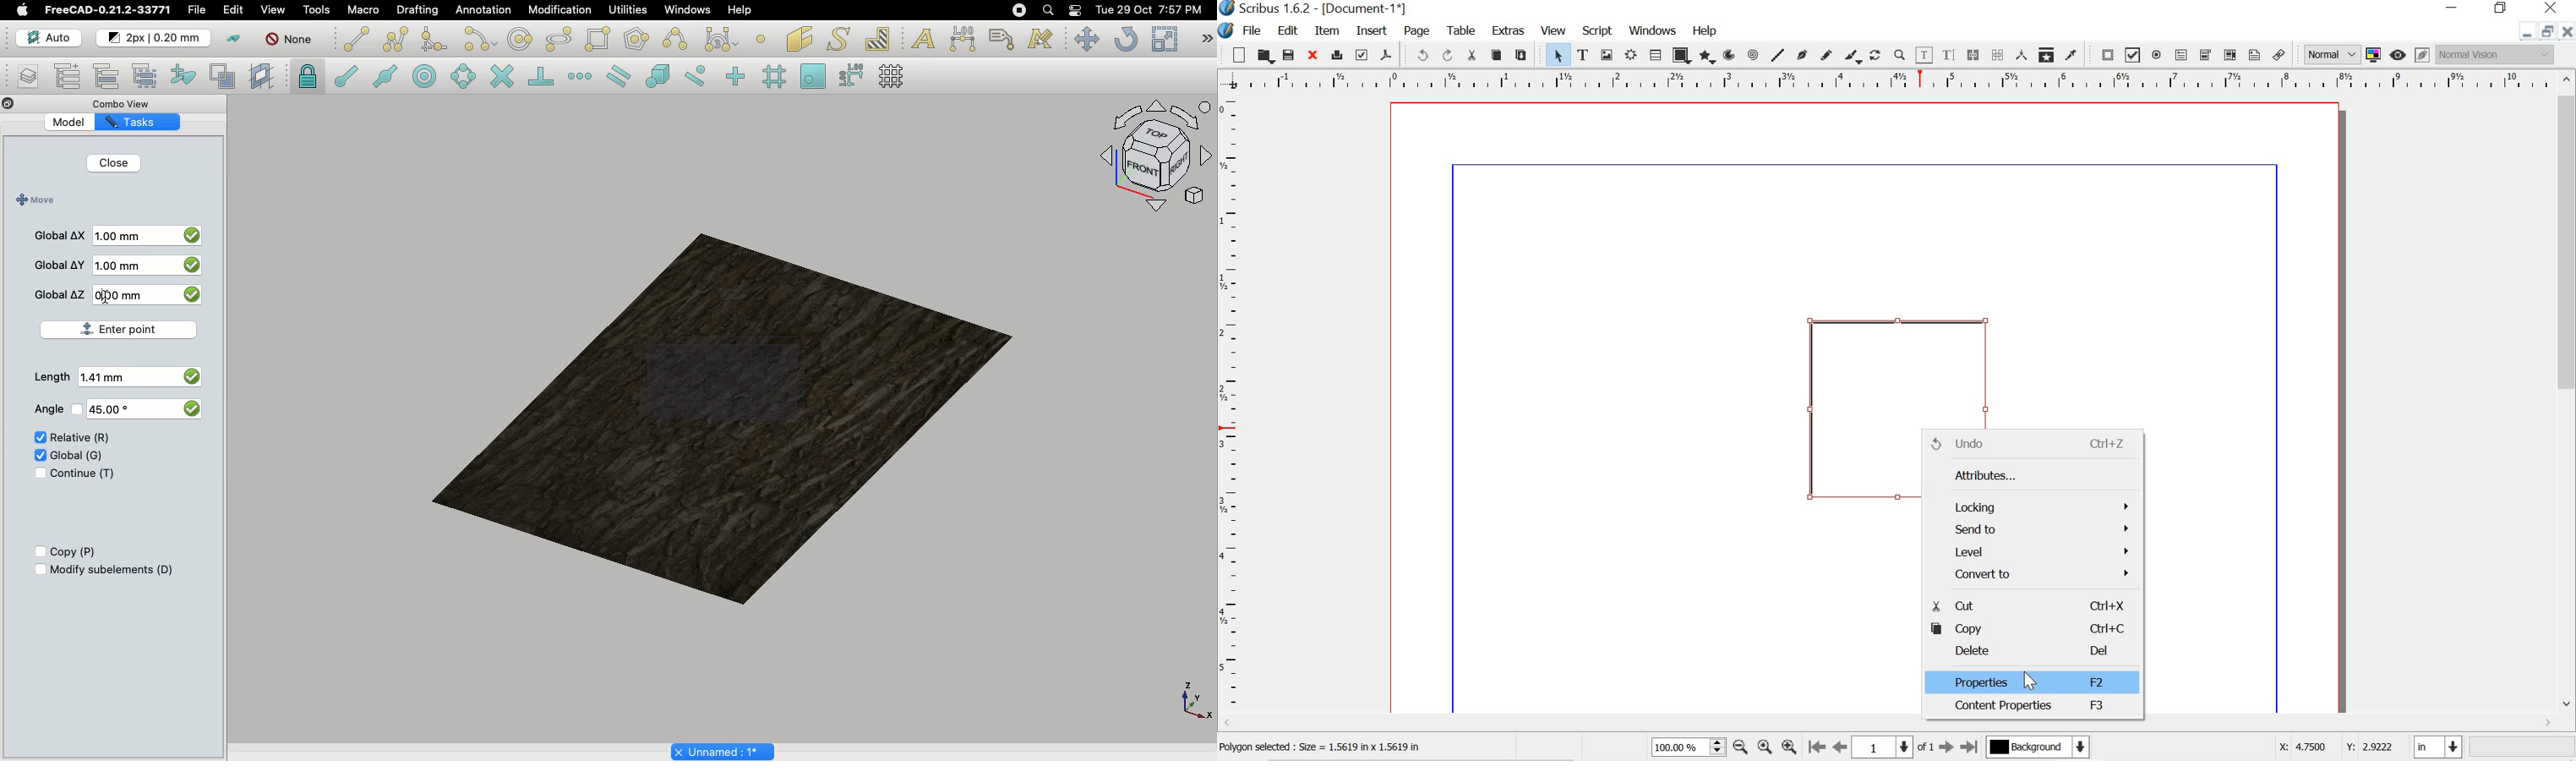 Image resolution: width=2576 pixels, height=784 pixels. Describe the element at coordinates (1583, 53) in the screenshot. I see `text frame` at that location.